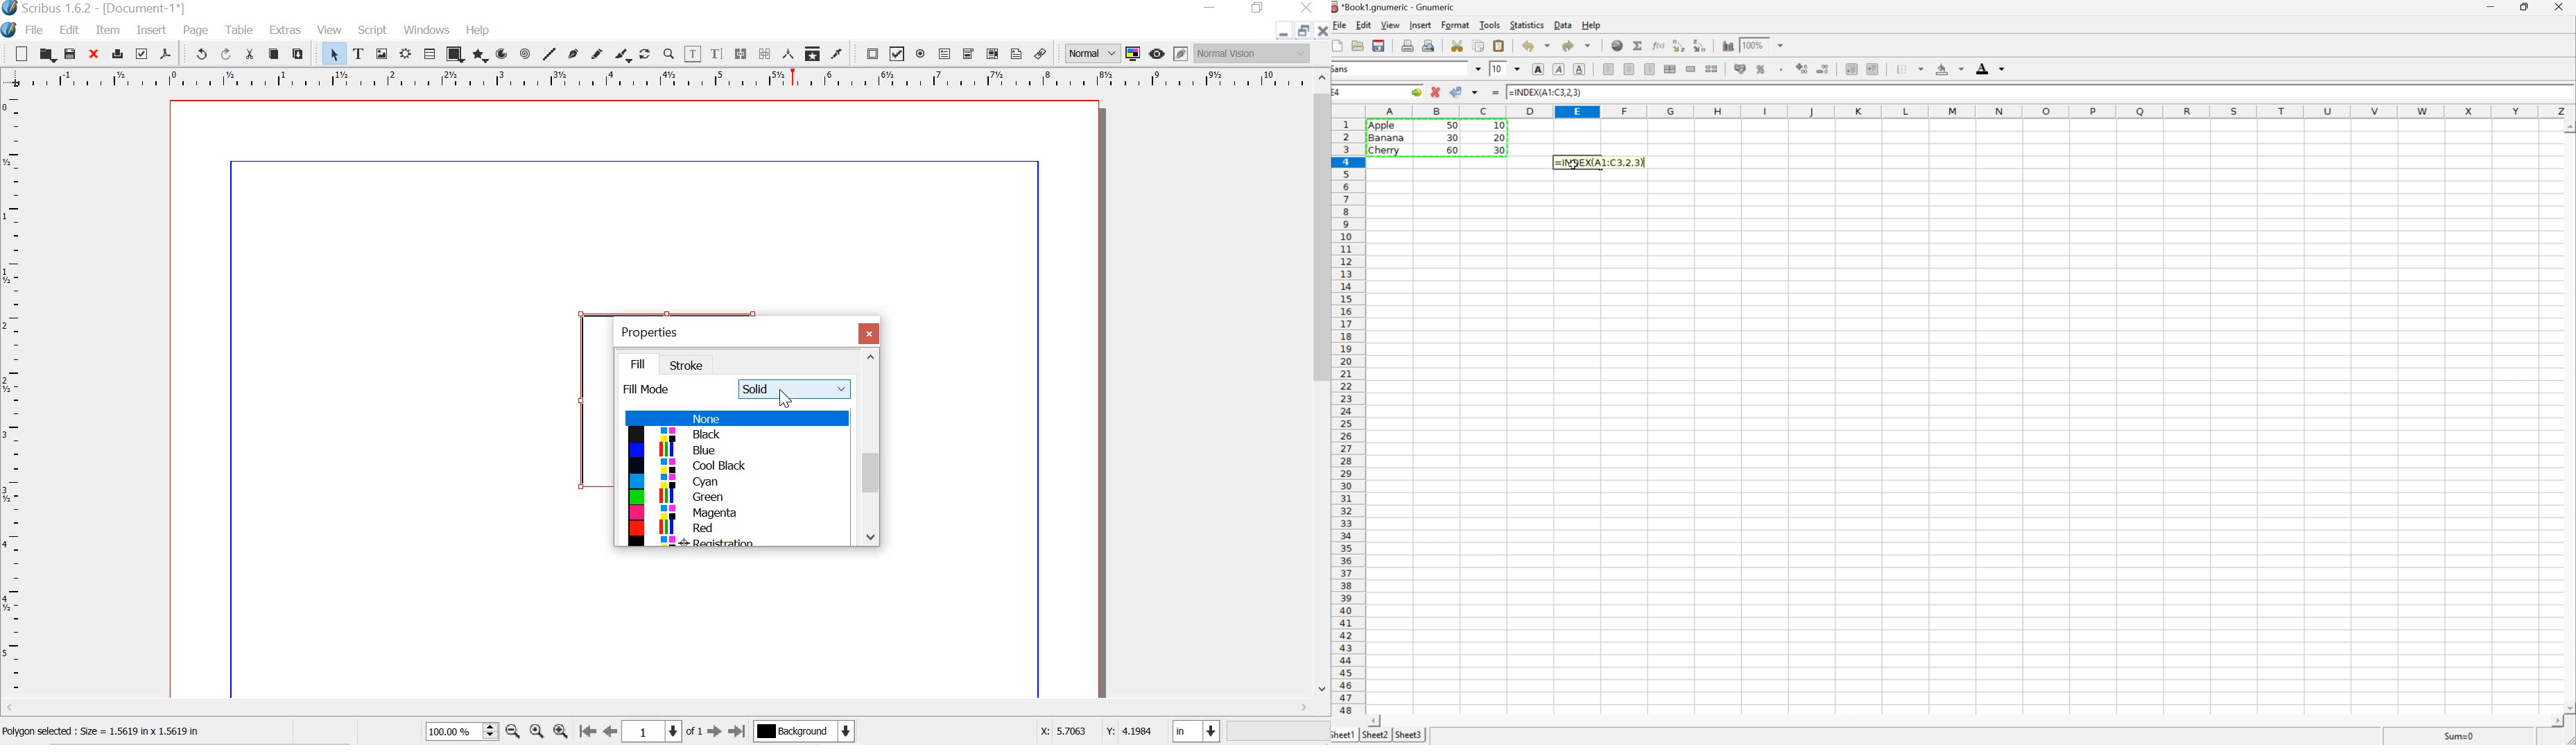  I want to click on close, so click(870, 333).